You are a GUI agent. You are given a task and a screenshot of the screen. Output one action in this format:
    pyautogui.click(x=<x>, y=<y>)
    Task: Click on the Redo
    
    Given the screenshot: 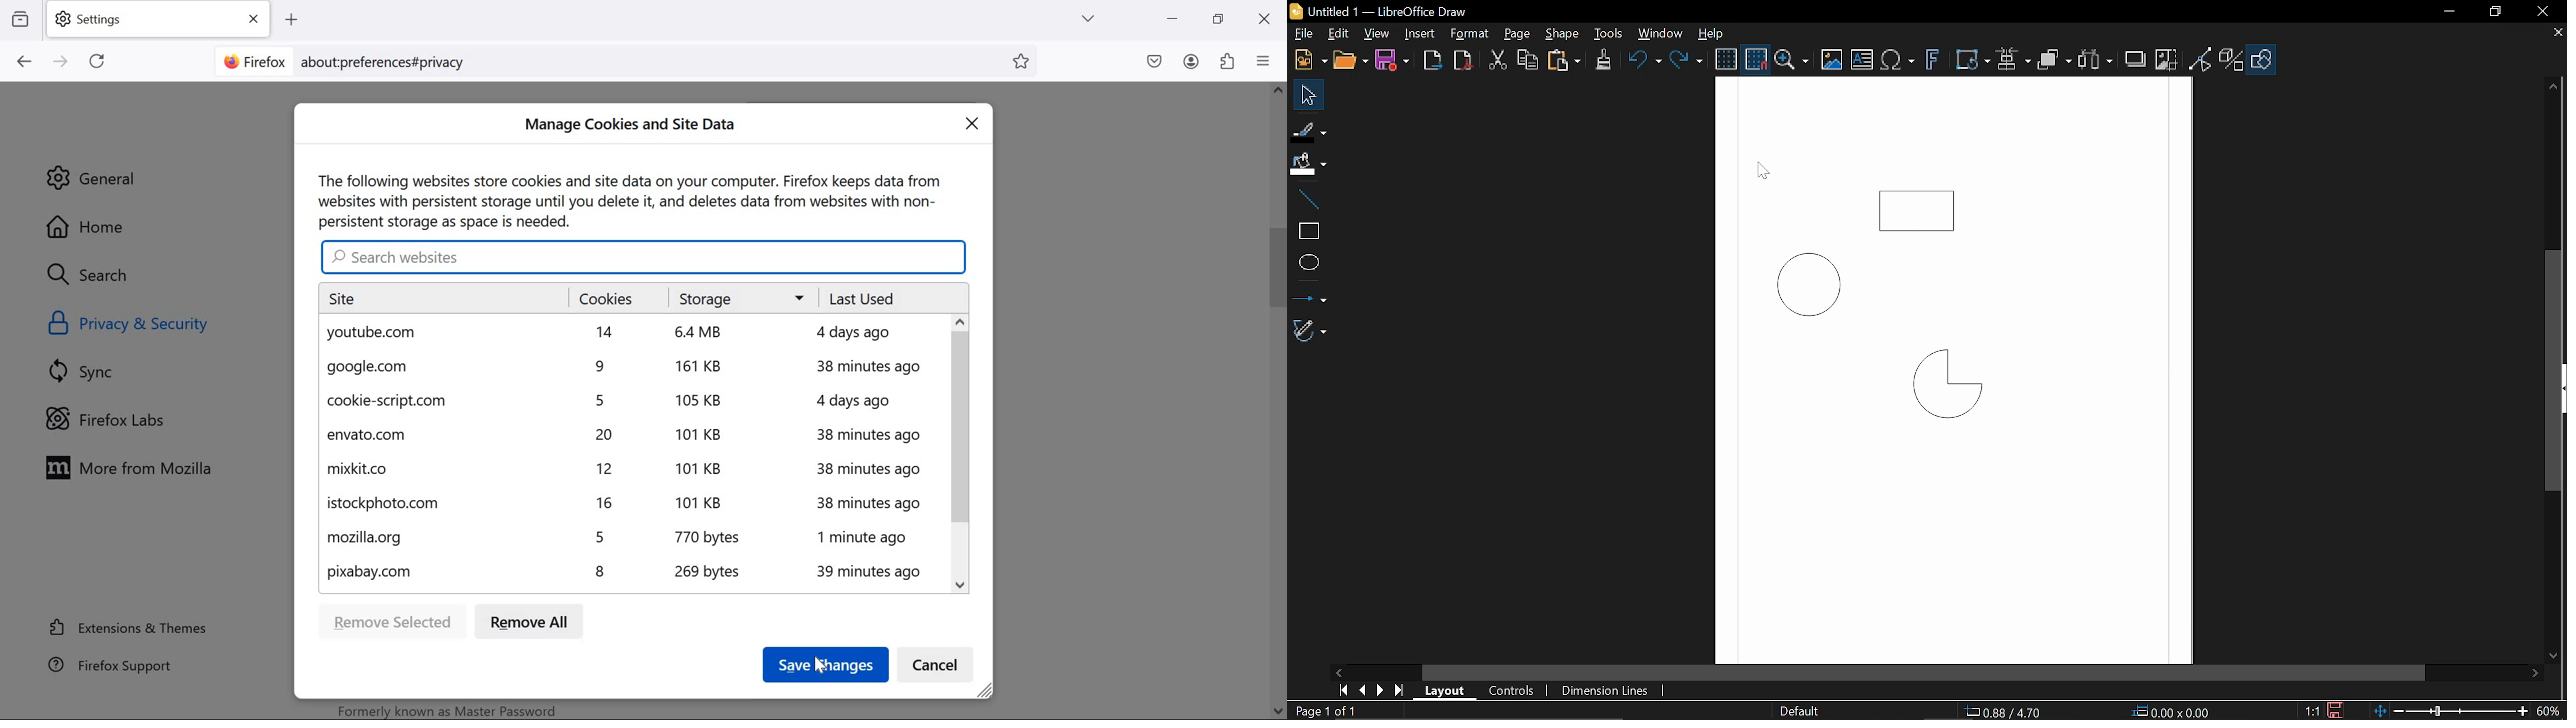 What is the action you would take?
    pyautogui.click(x=1687, y=61)
    